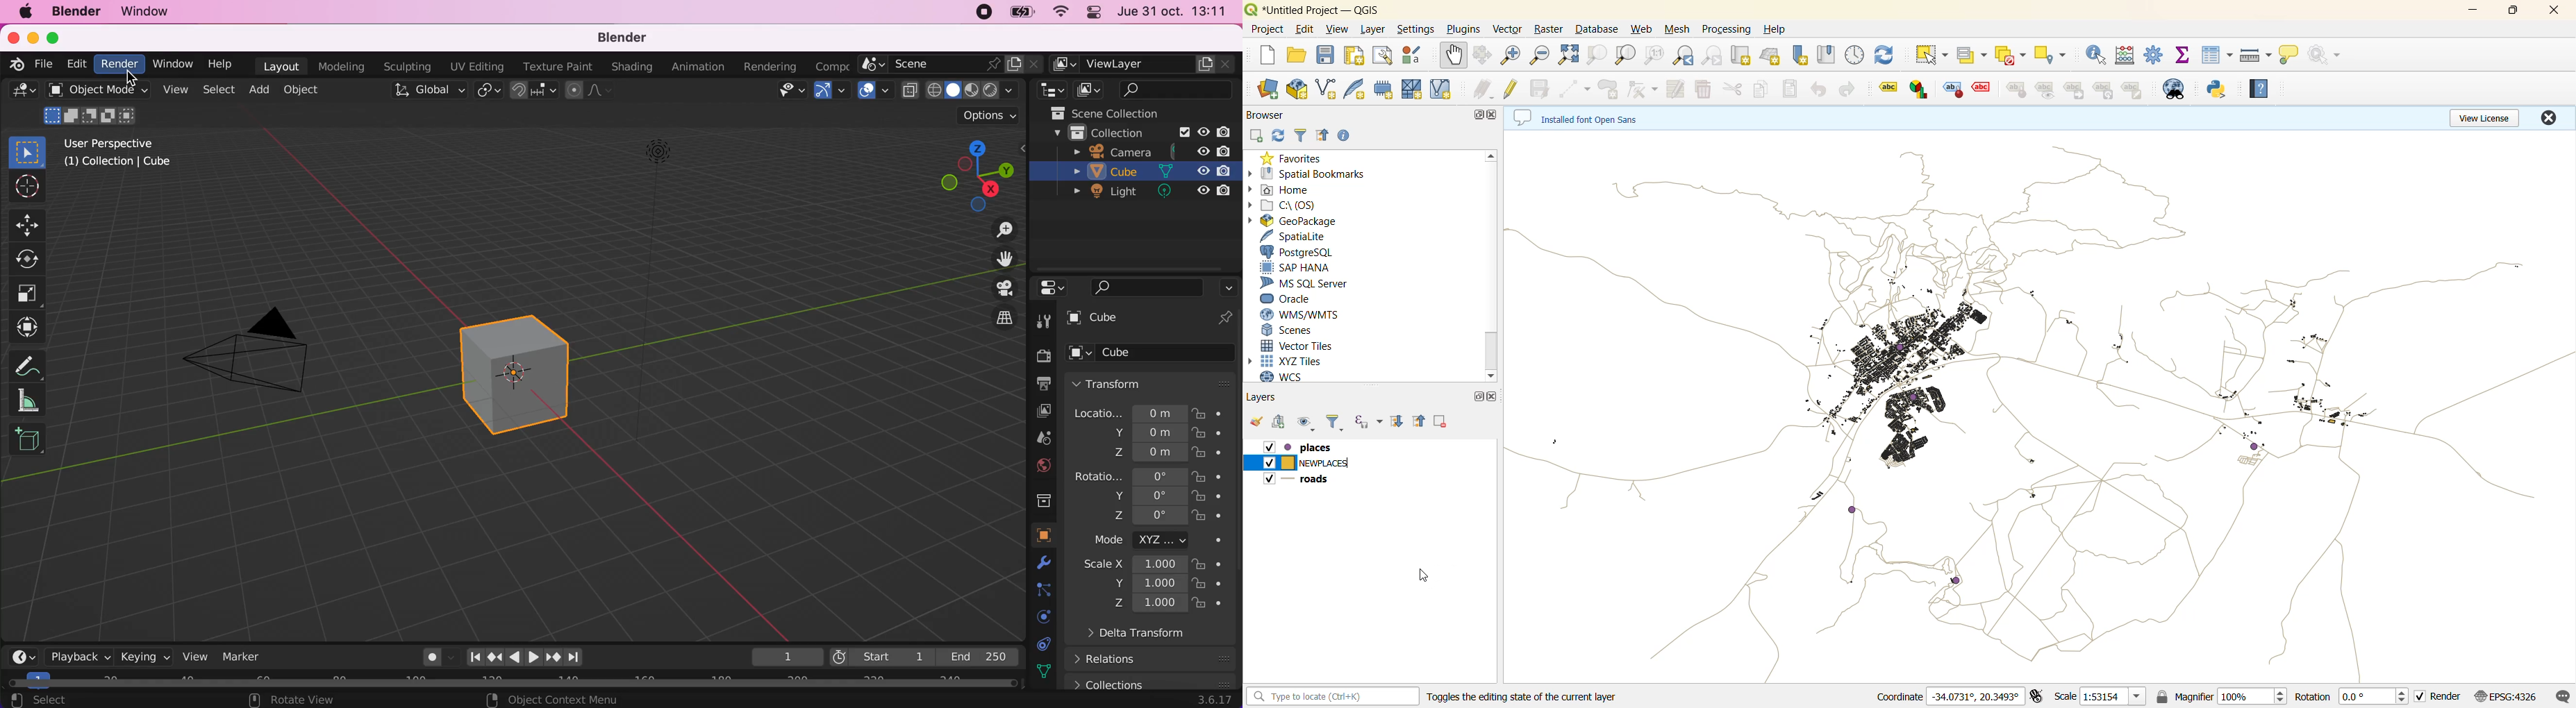  I want to click on new spatial bookmark, so click(1800, 55).